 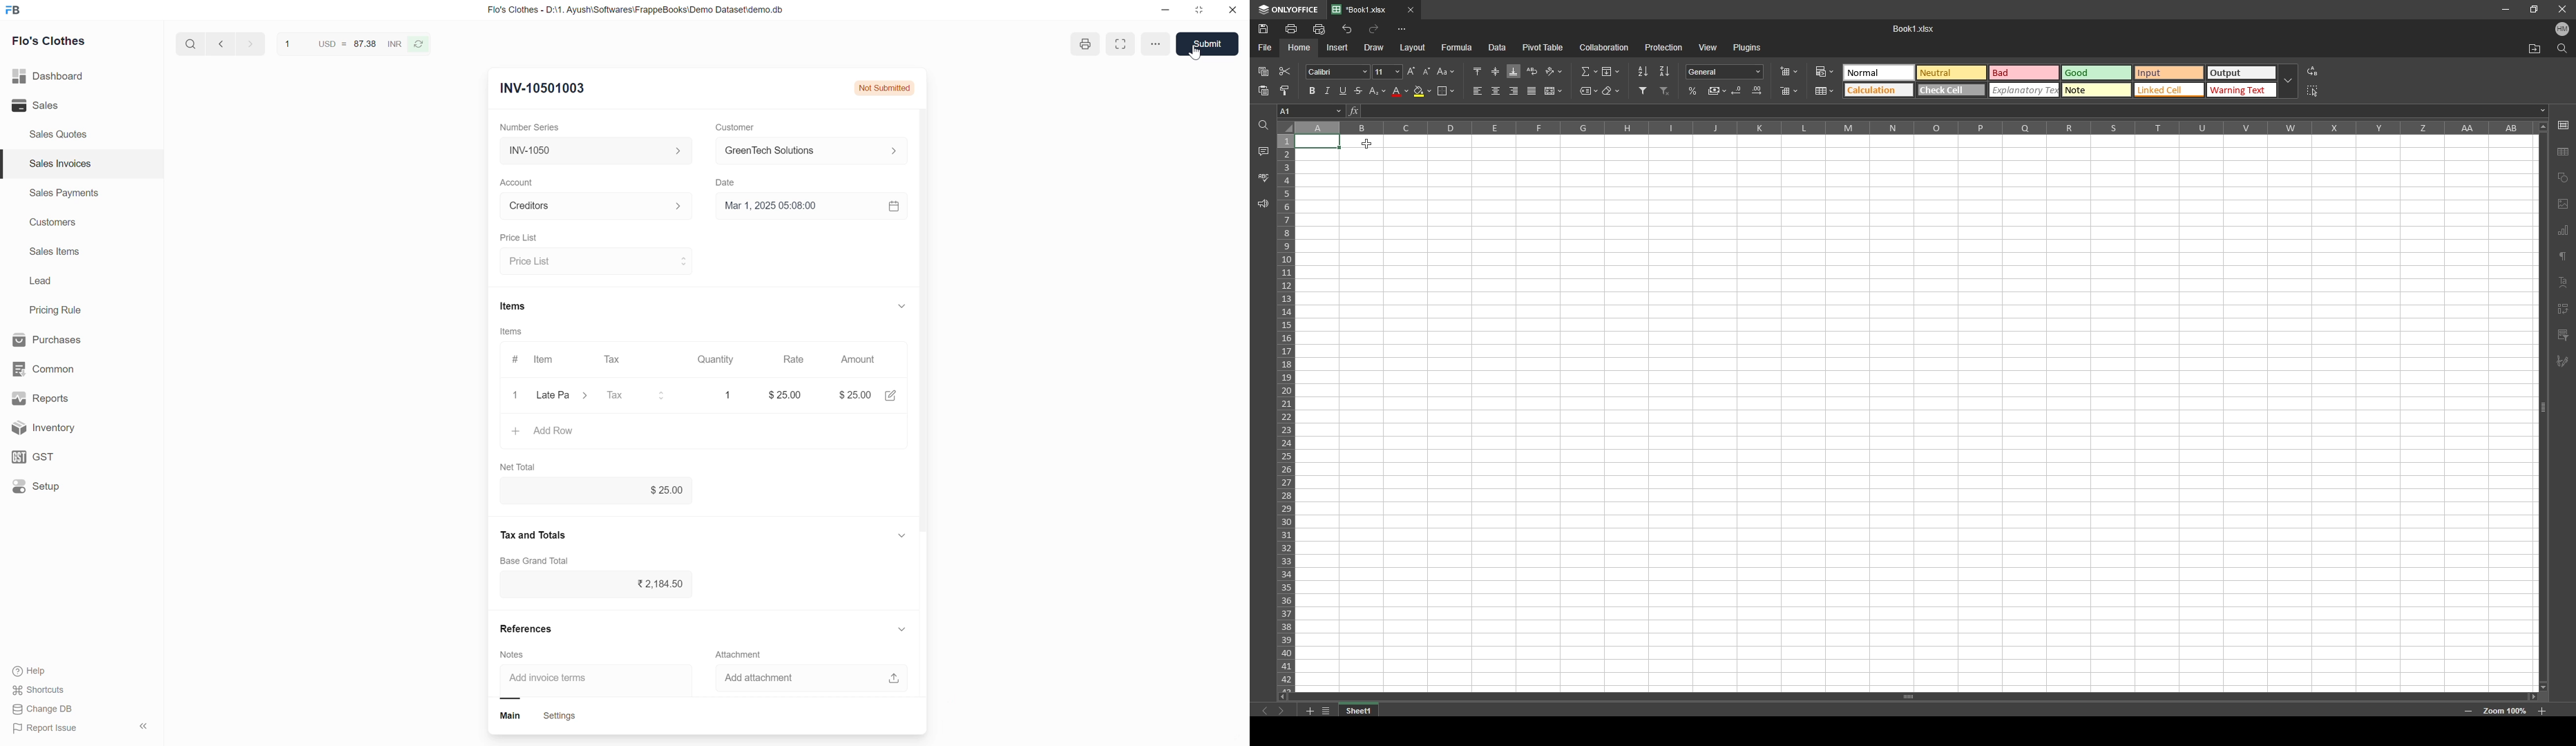 What do you see at coordinates (48, 690) in the screenshot?
I see `shortcuts ` at bounding box center [48, 690].